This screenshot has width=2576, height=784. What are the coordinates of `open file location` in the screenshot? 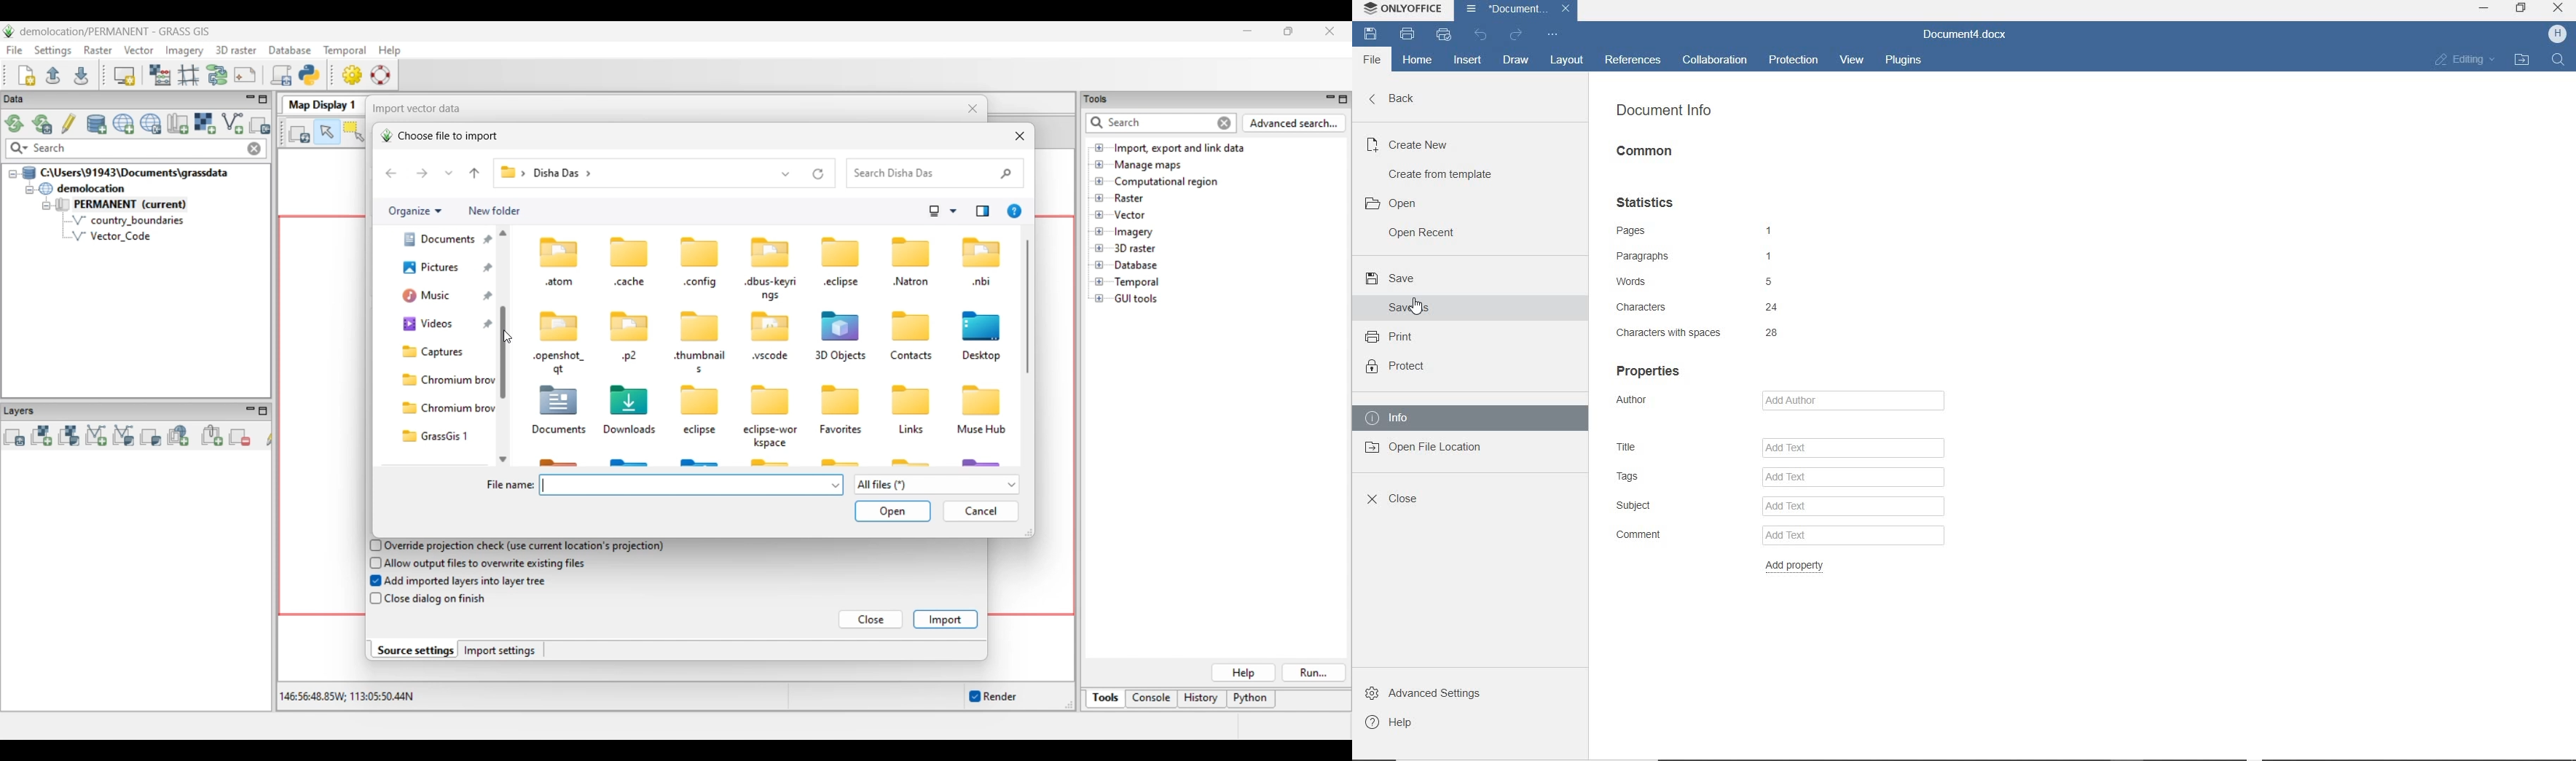 It's located at (2523, 61).